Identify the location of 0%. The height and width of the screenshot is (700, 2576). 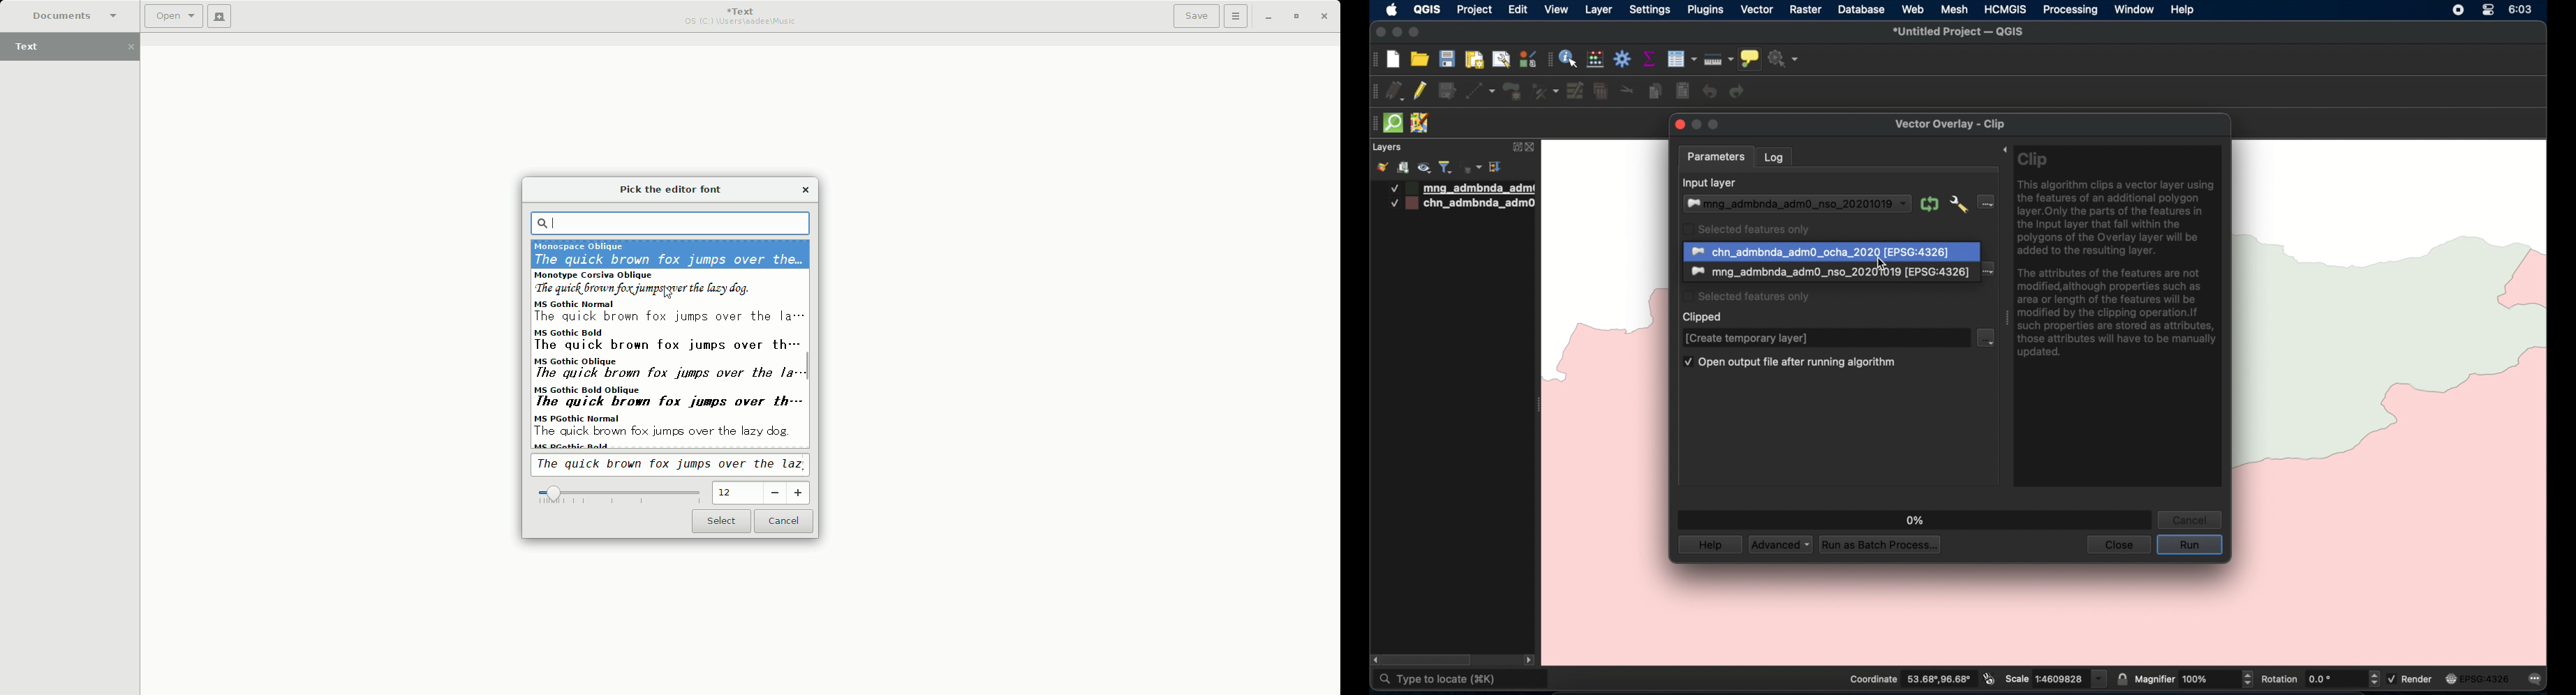
(1916, 521).